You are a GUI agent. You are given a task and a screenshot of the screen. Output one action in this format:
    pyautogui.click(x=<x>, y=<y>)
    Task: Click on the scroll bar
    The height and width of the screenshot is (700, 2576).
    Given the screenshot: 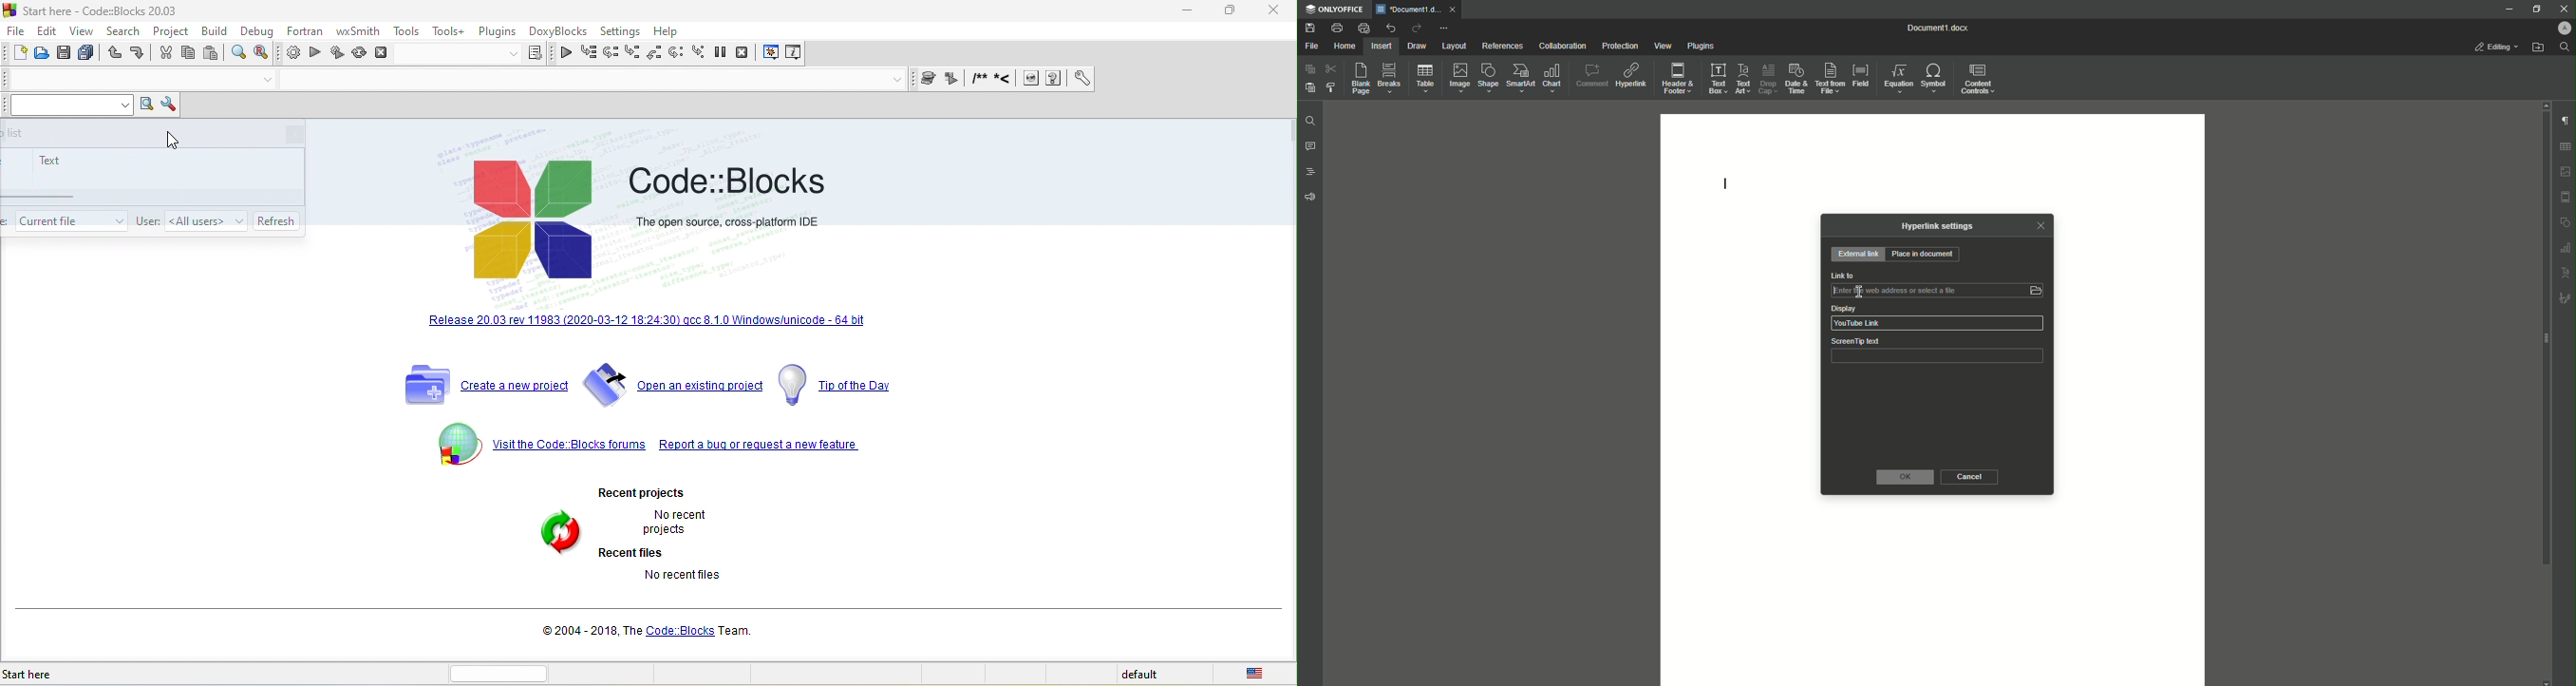 What is the action you would take?
    pyautogui.click(x=2545, y=338)
    